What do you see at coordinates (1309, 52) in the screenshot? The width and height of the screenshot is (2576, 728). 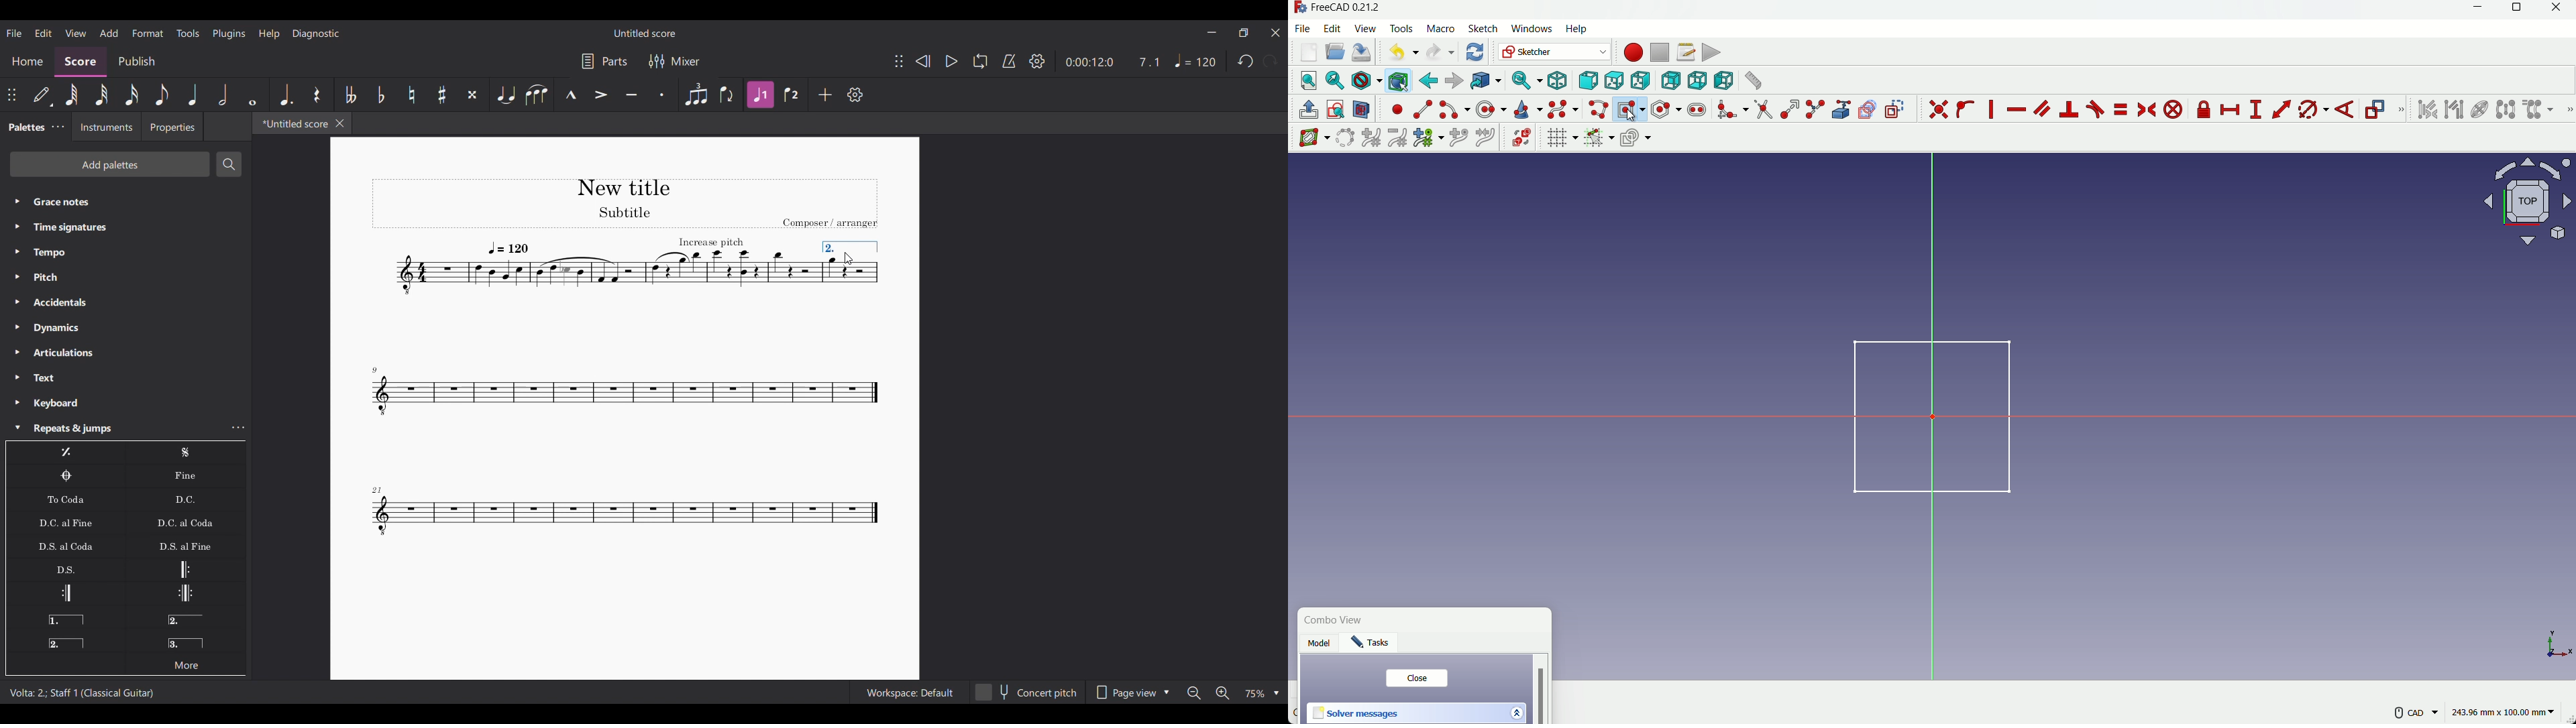 I see `new file` at bounding box center [1309, 52].